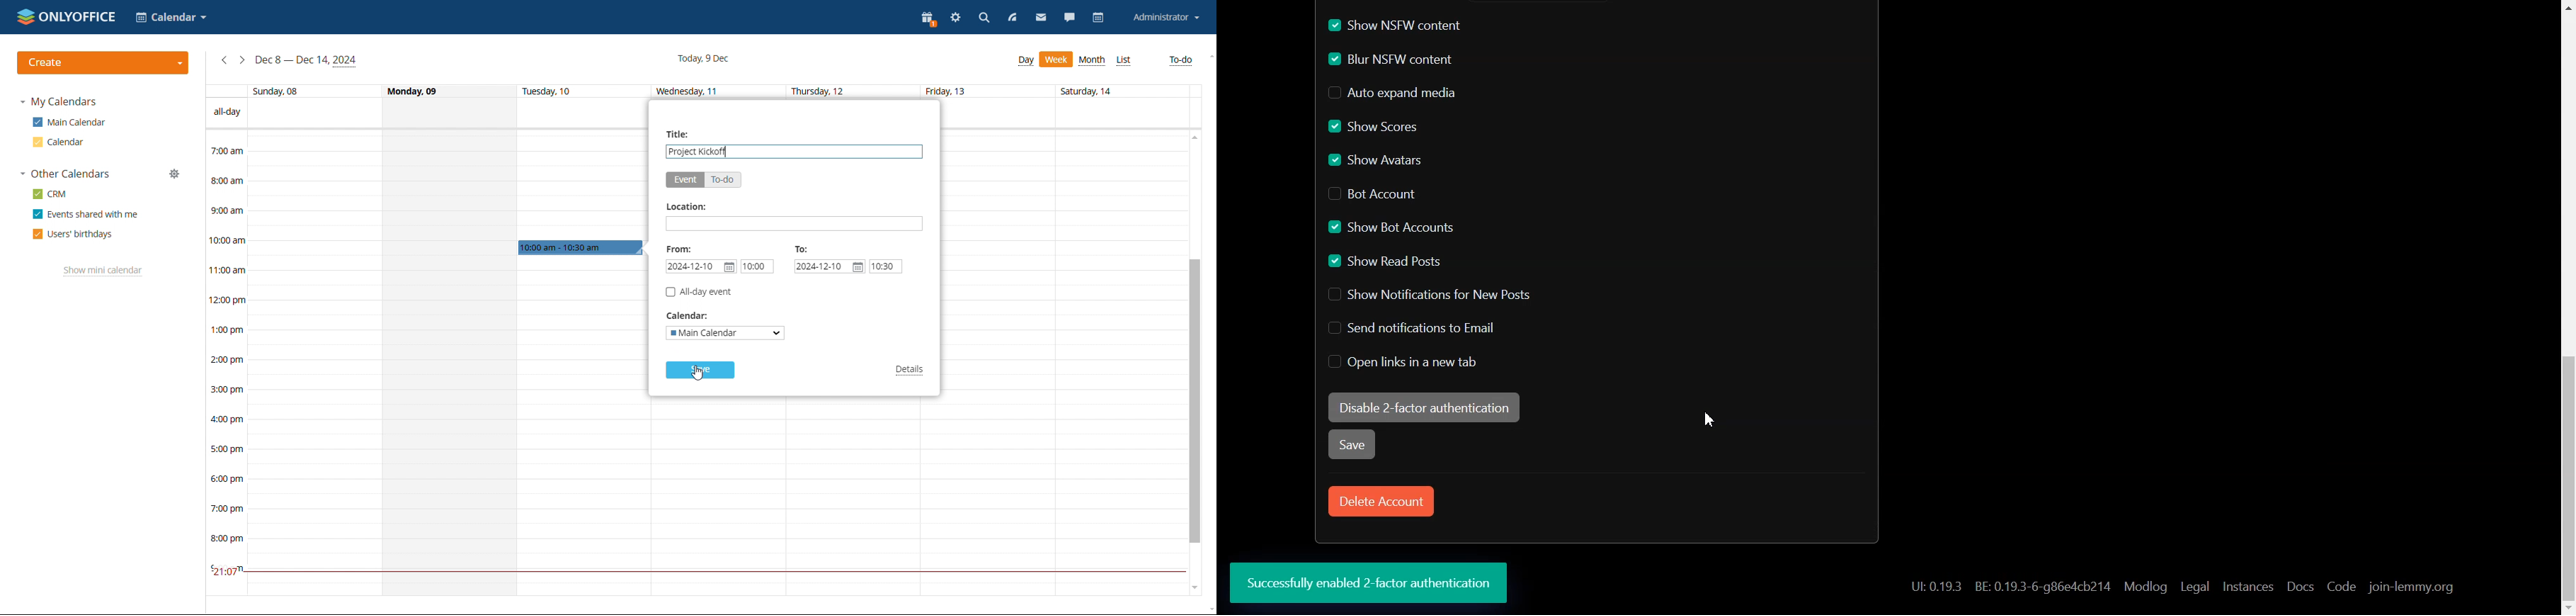 Image resolution: width=2576 pixels, height=616 pixels. I want to click on Delete Account, so click(1381, 501).